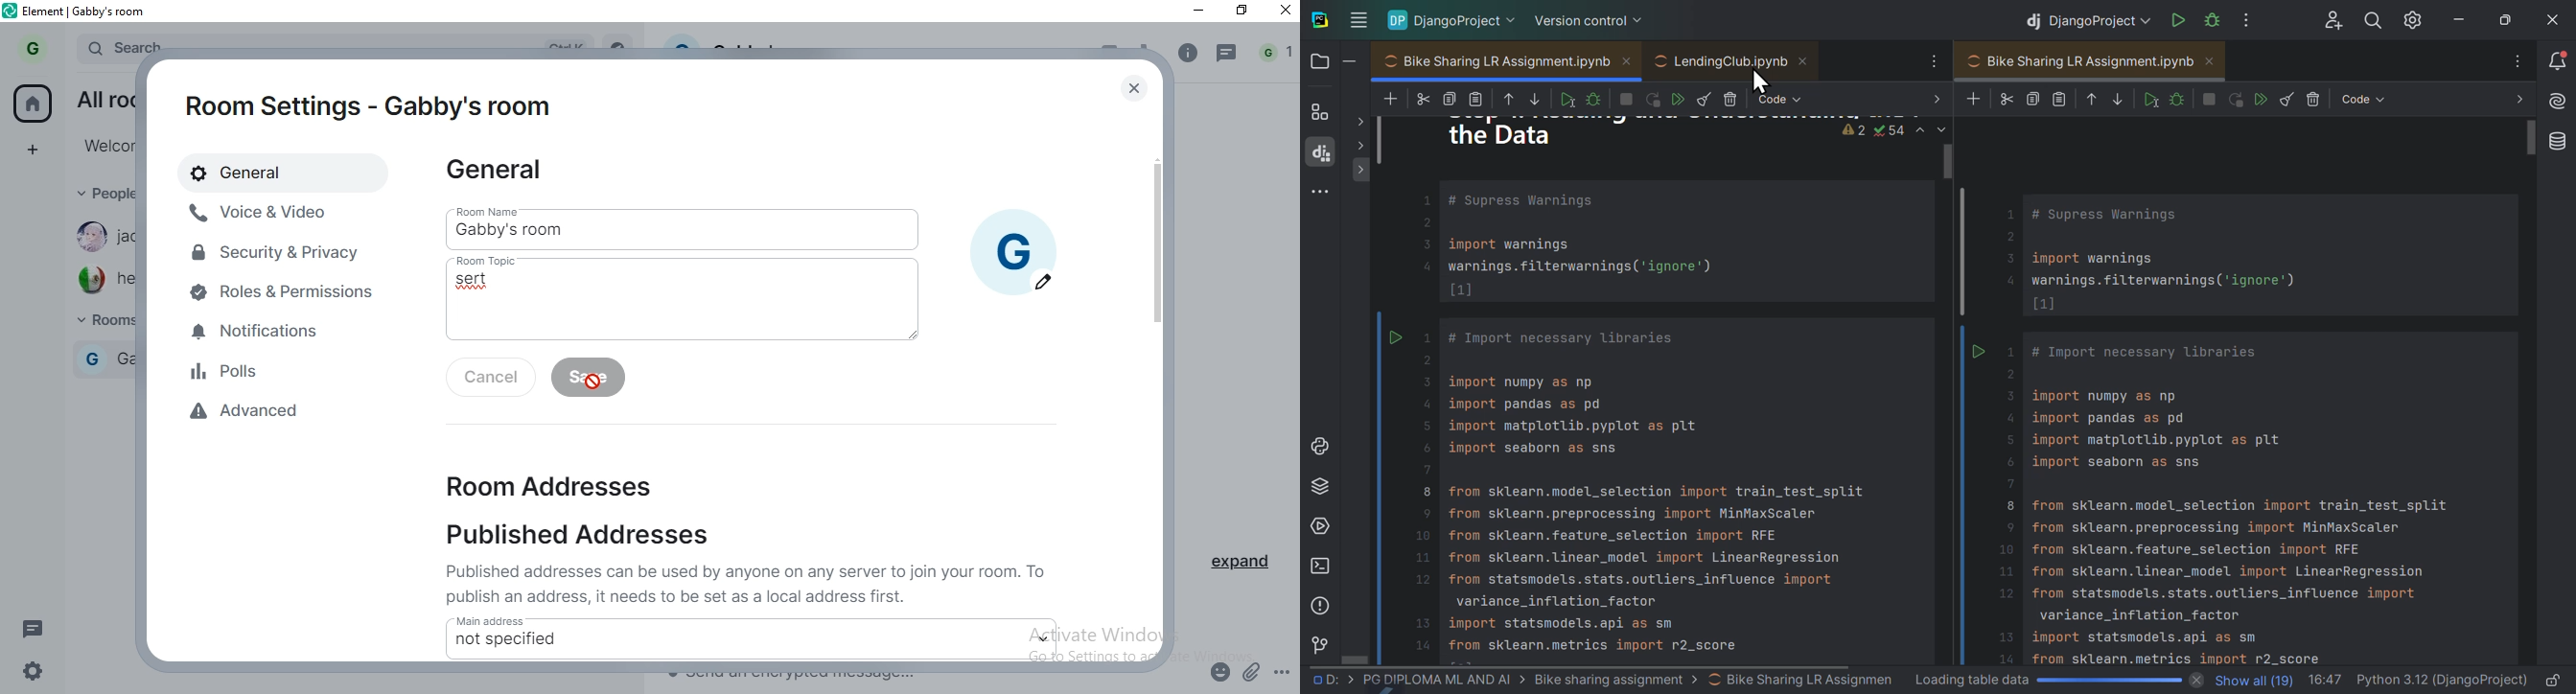 This screenshot has width=2576, height=700. Describe the element at coordinates (475, 283) in the screenshot. I see `sert` at that location.